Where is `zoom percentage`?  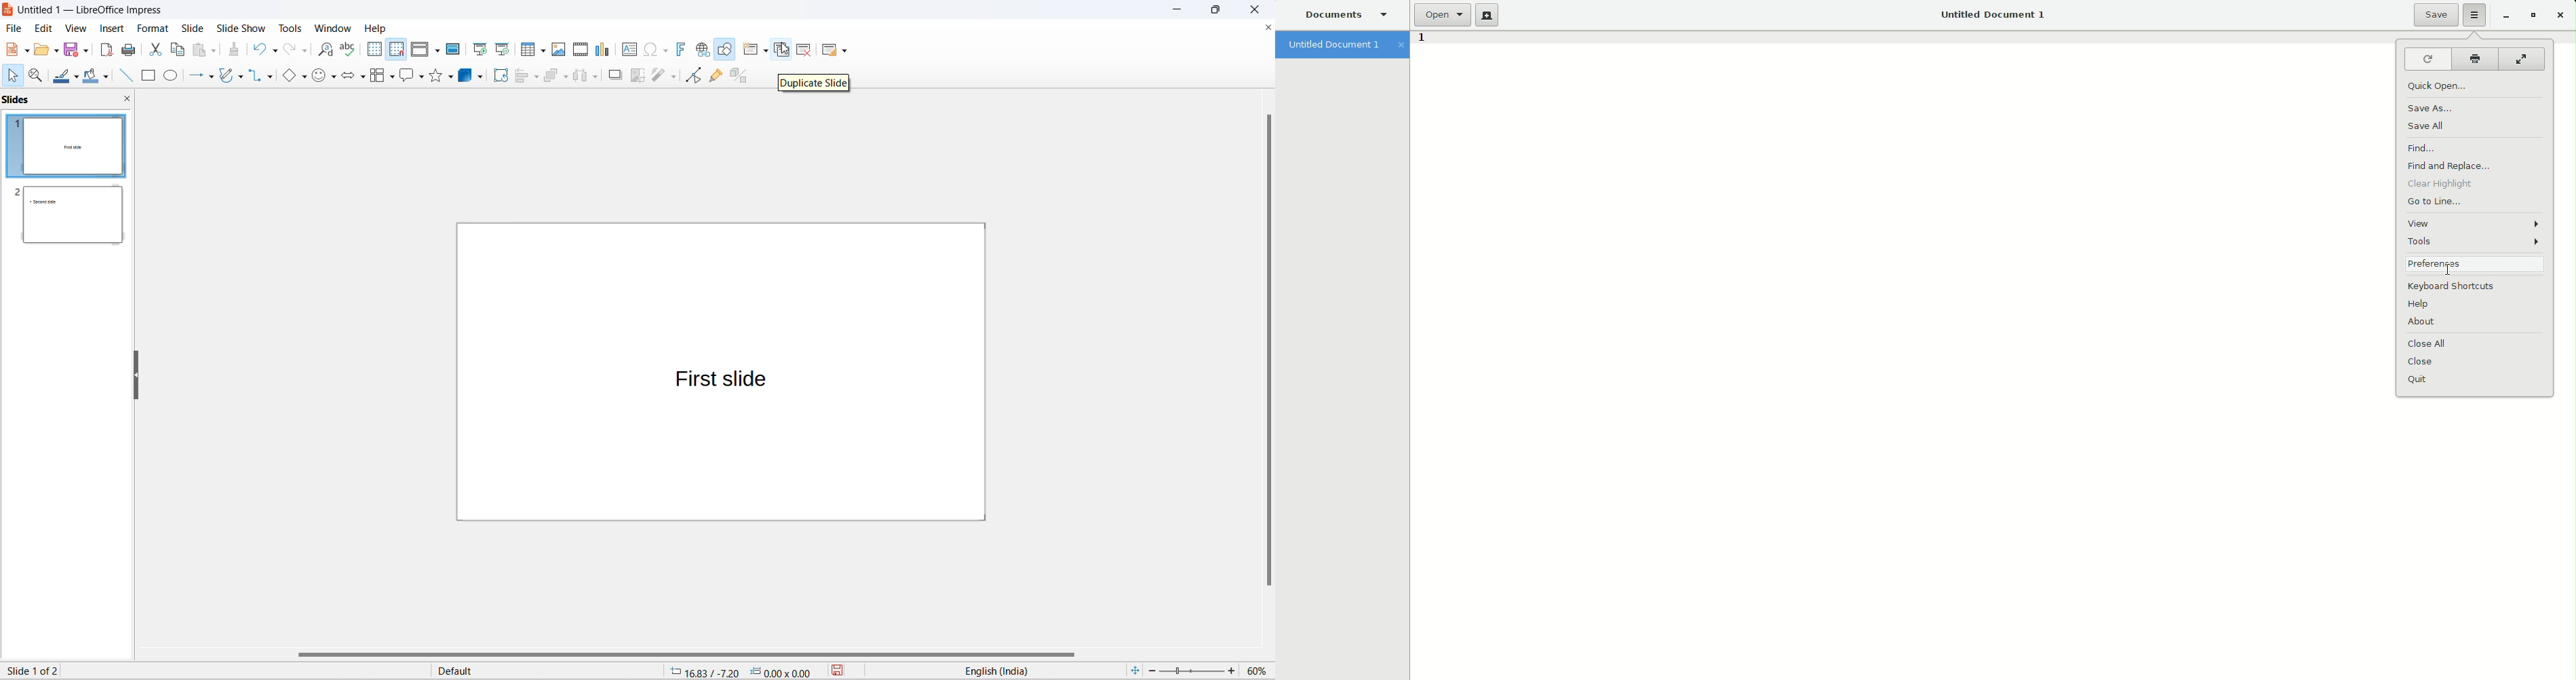
zoom percentage is located at coordinates (1261, 671).